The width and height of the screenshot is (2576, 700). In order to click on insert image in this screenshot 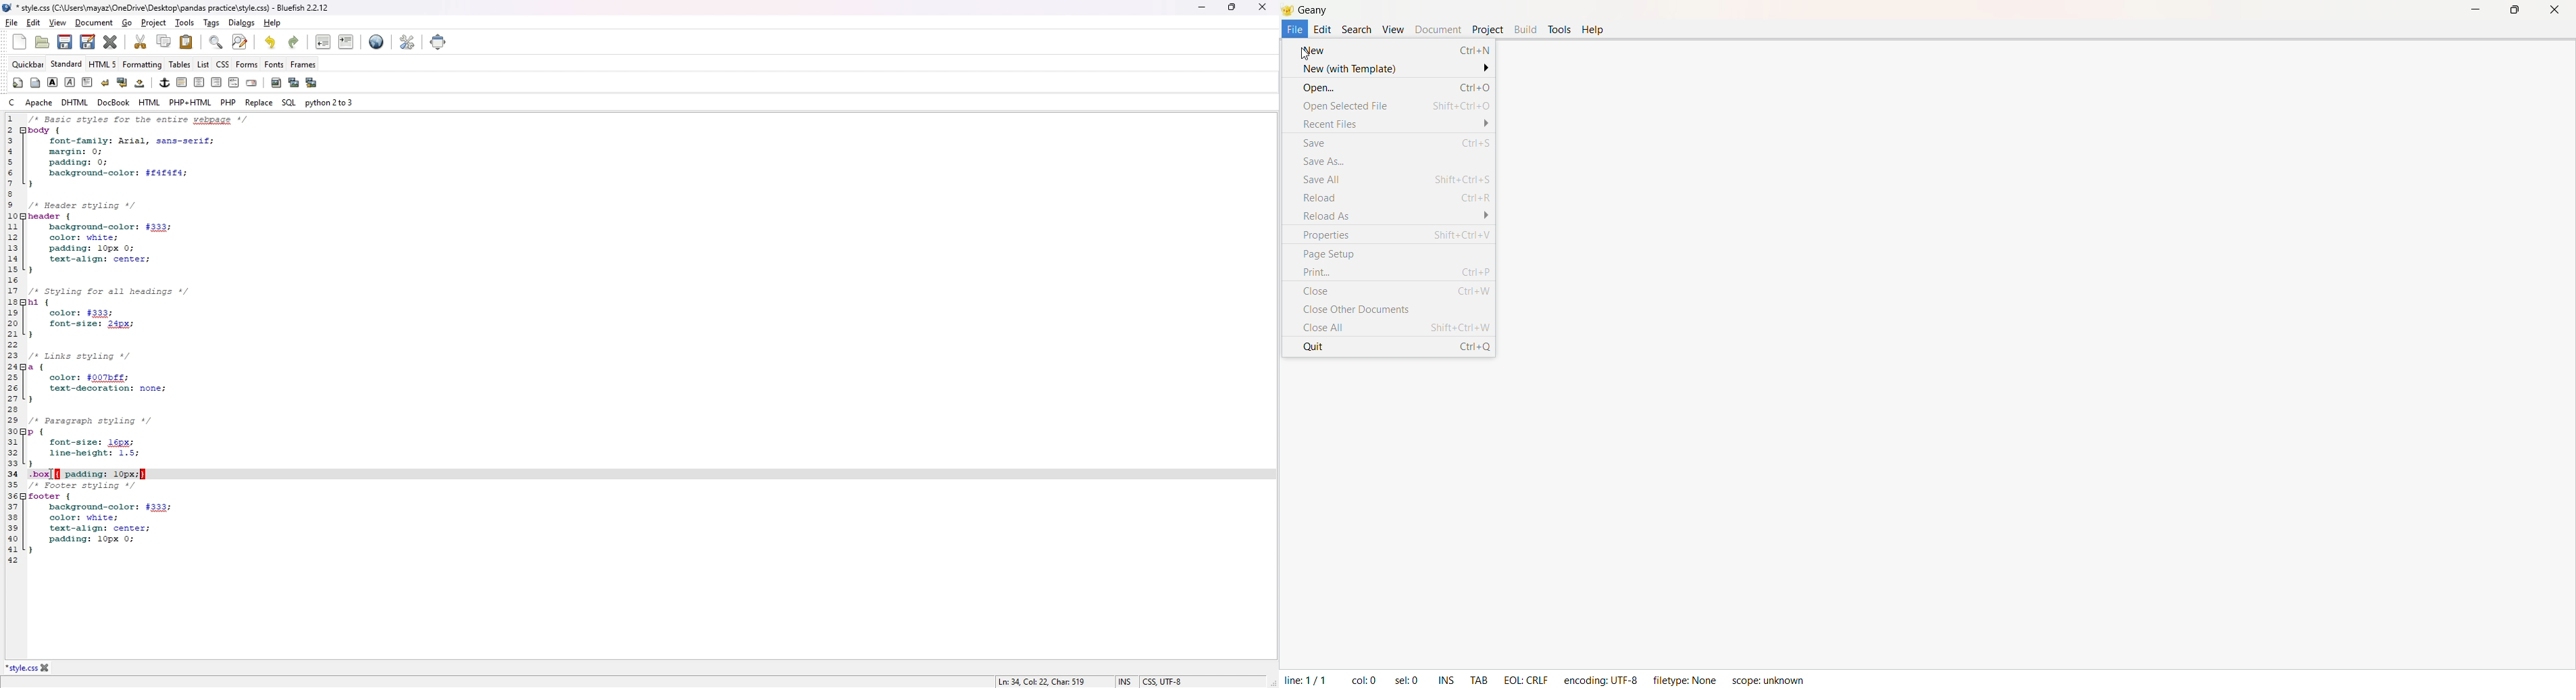, I will do `click(277, 83)`.